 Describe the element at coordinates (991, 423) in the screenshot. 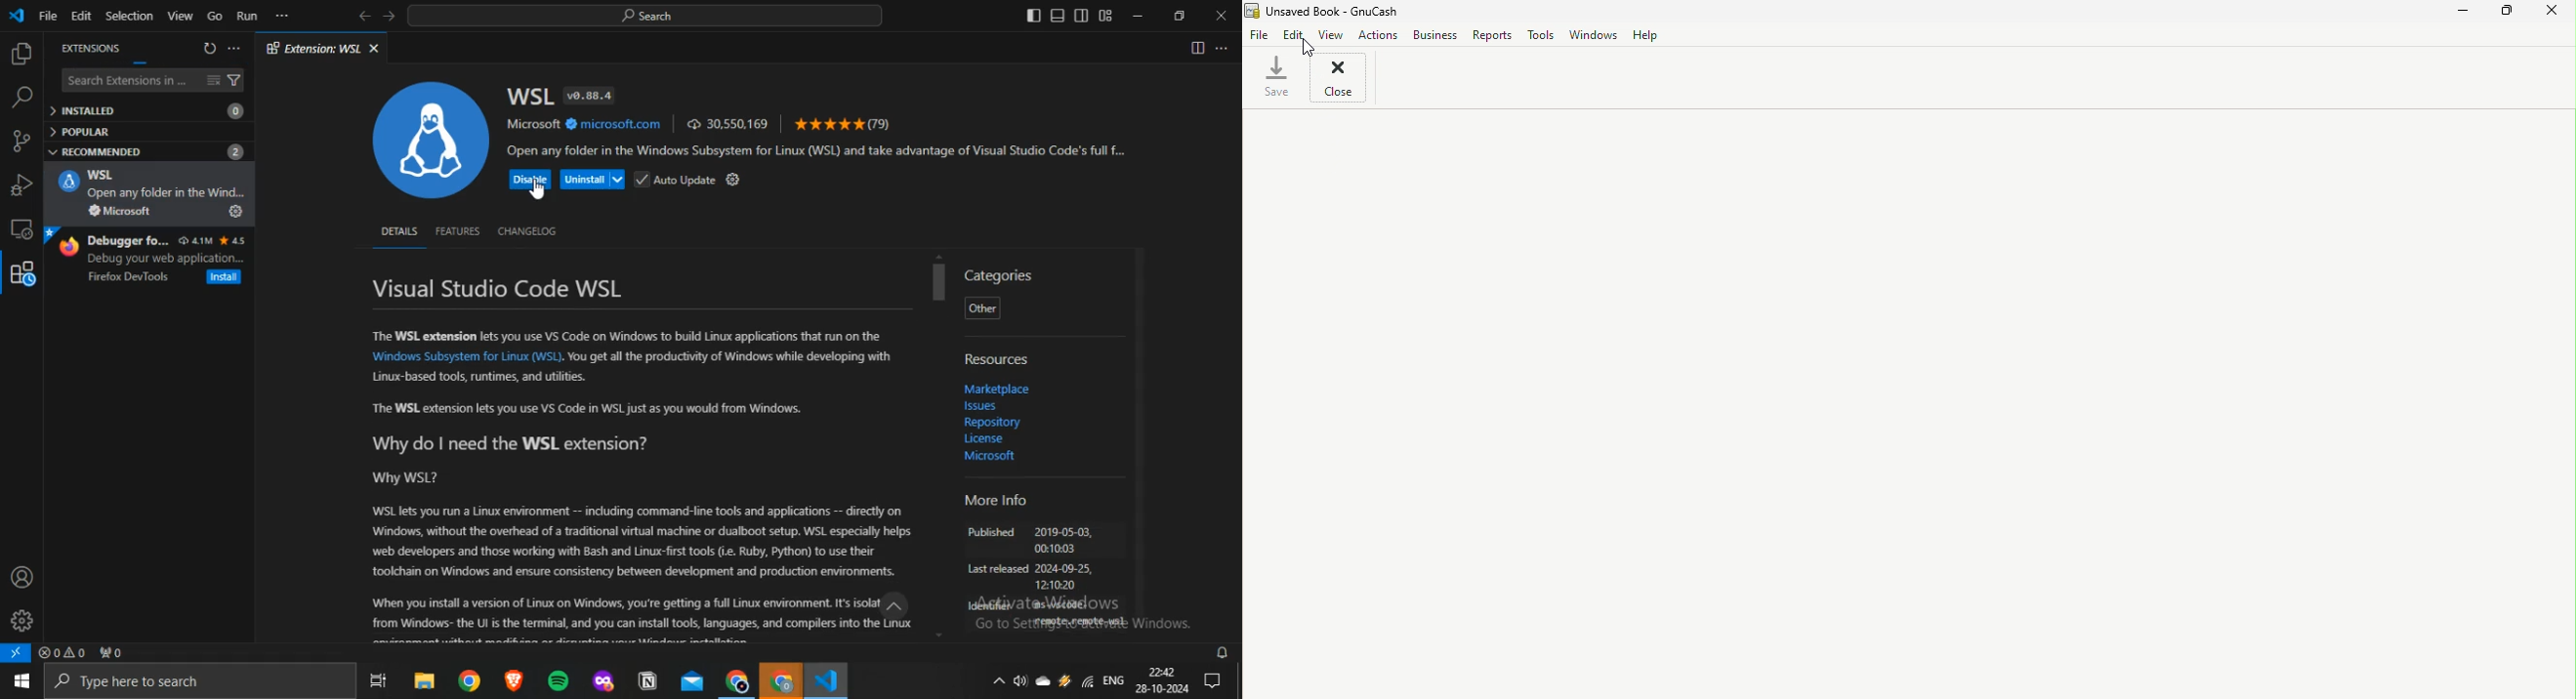

I see `Repository` at that location.